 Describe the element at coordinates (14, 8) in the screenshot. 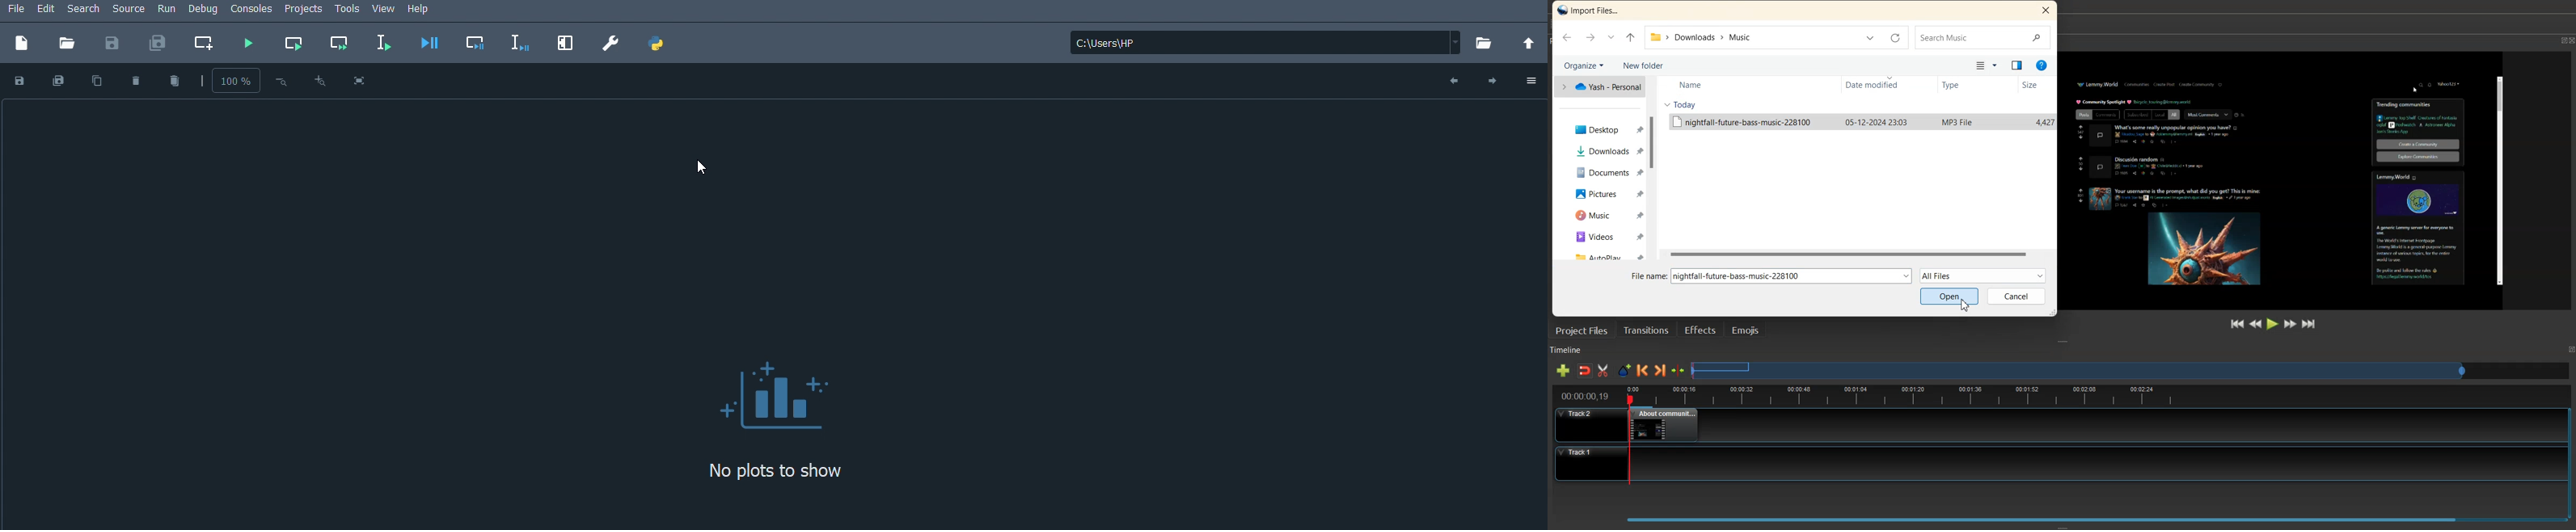

I see `File` at that location.